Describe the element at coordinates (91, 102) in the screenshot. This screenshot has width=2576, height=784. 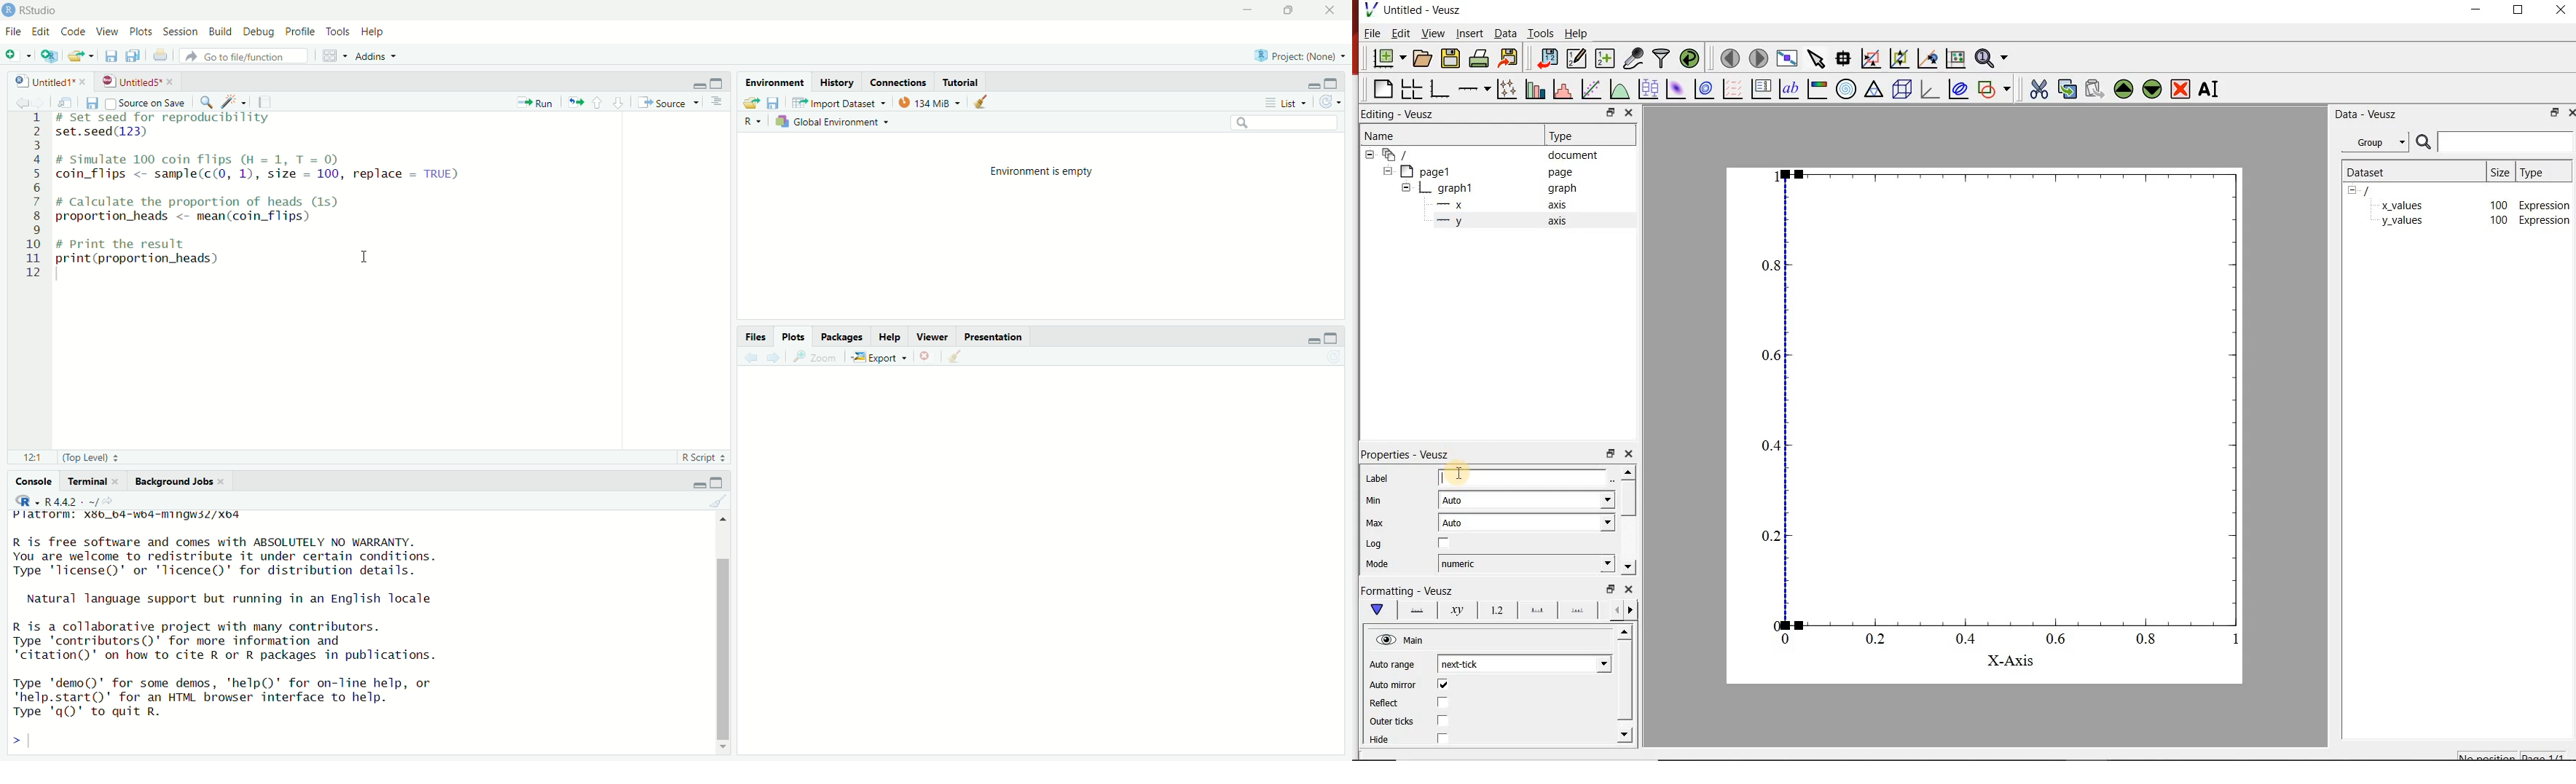
I see `save current document` at that location.